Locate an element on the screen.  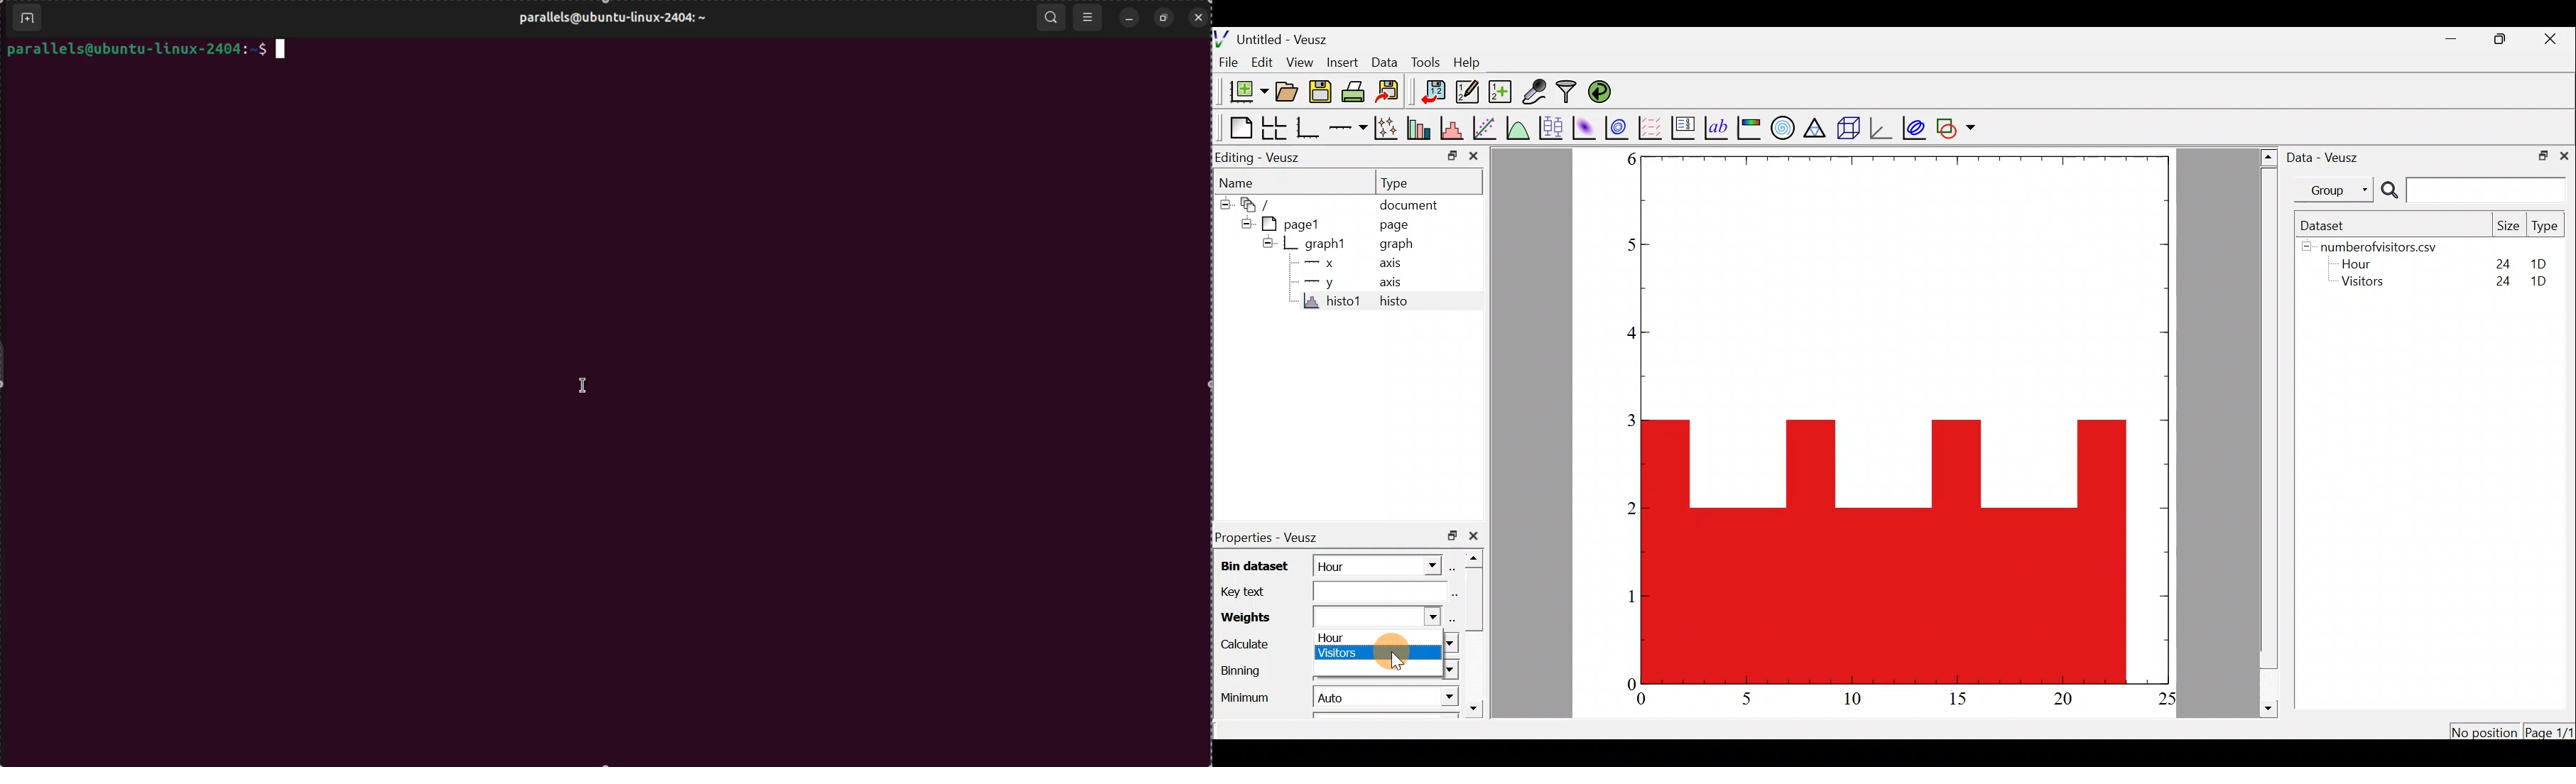
search is located at coordinates (1051, 14).